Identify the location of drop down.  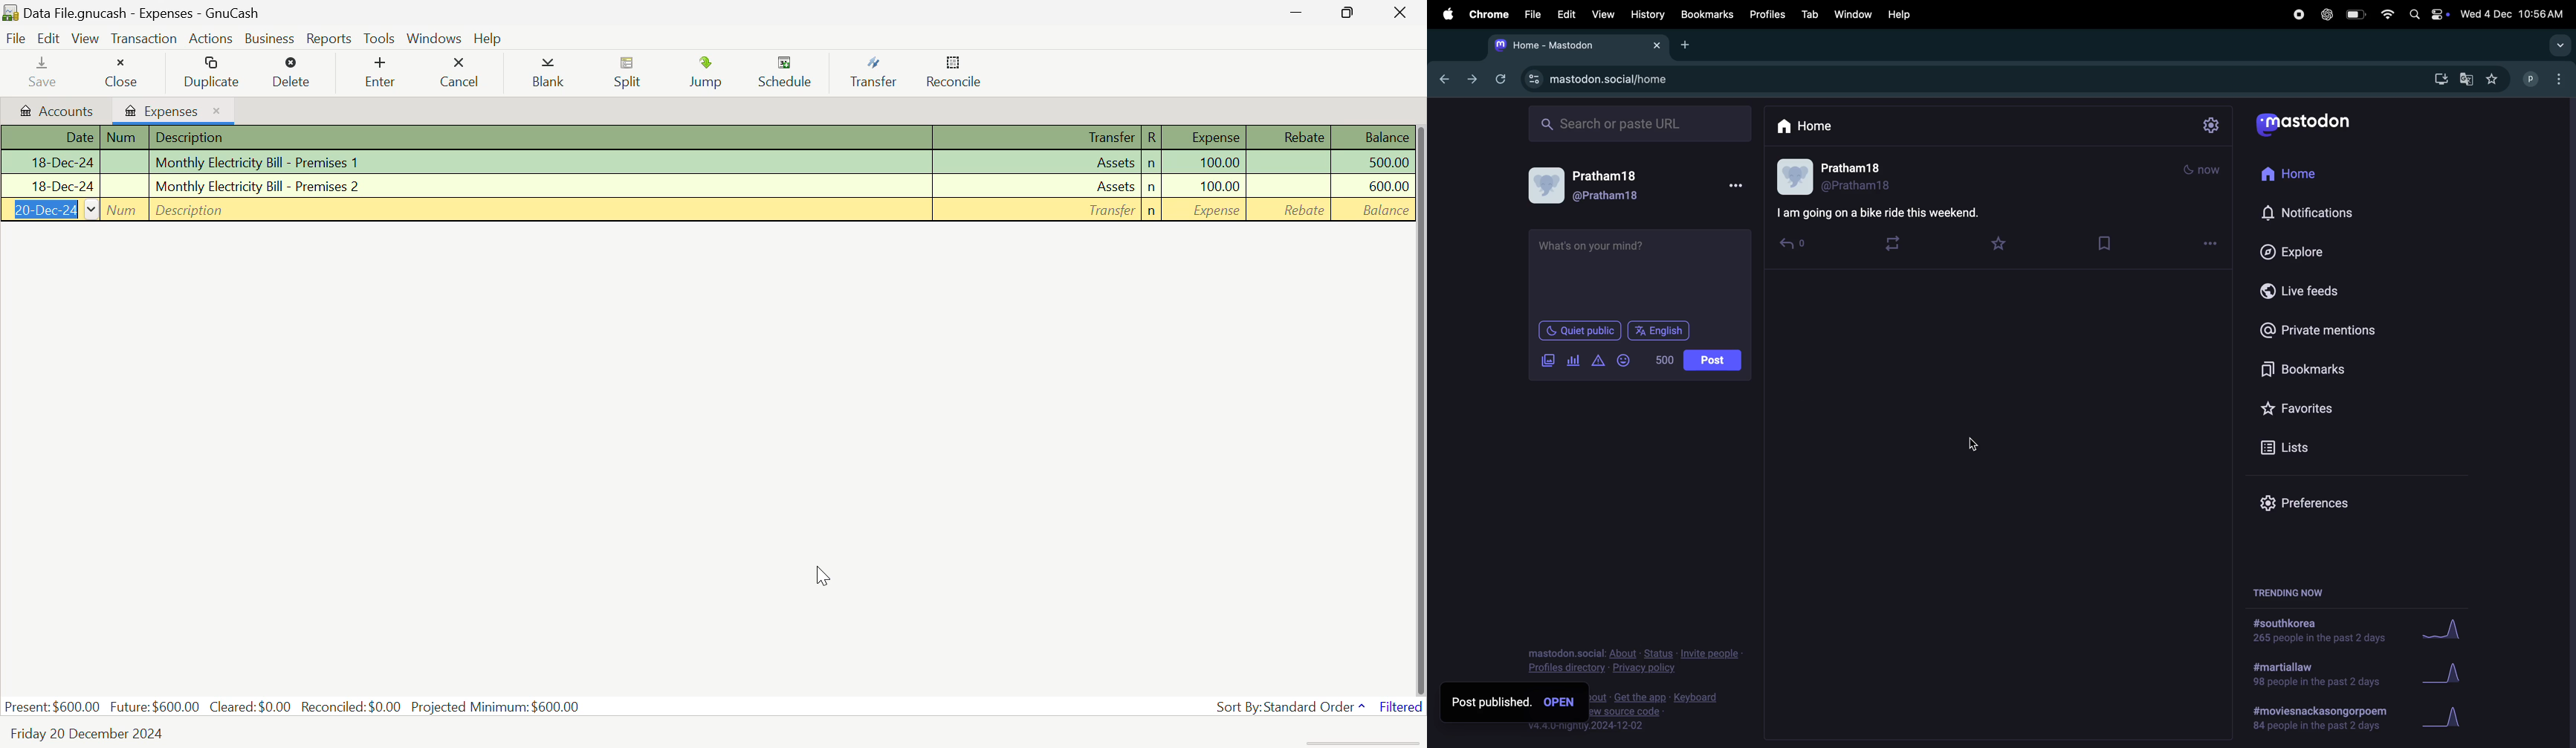
(2557, 45).